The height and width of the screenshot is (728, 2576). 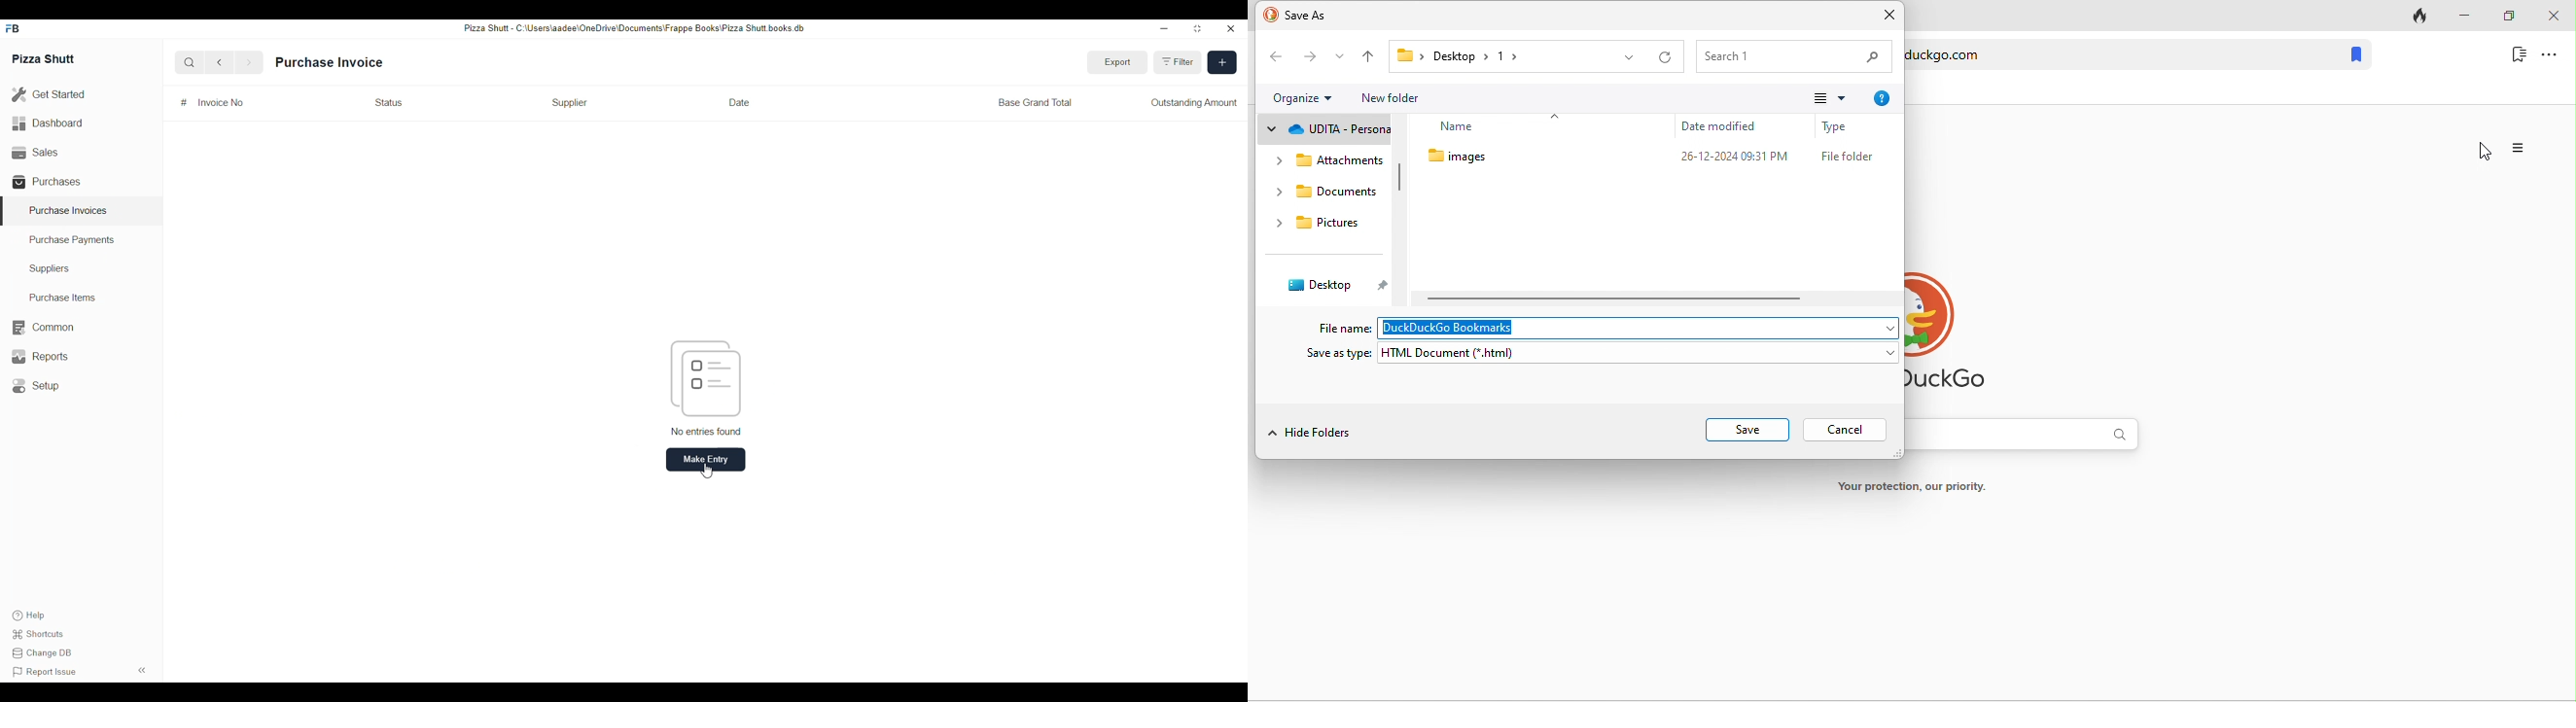 I want to click on Make Entry, so click(x=706, y=460).